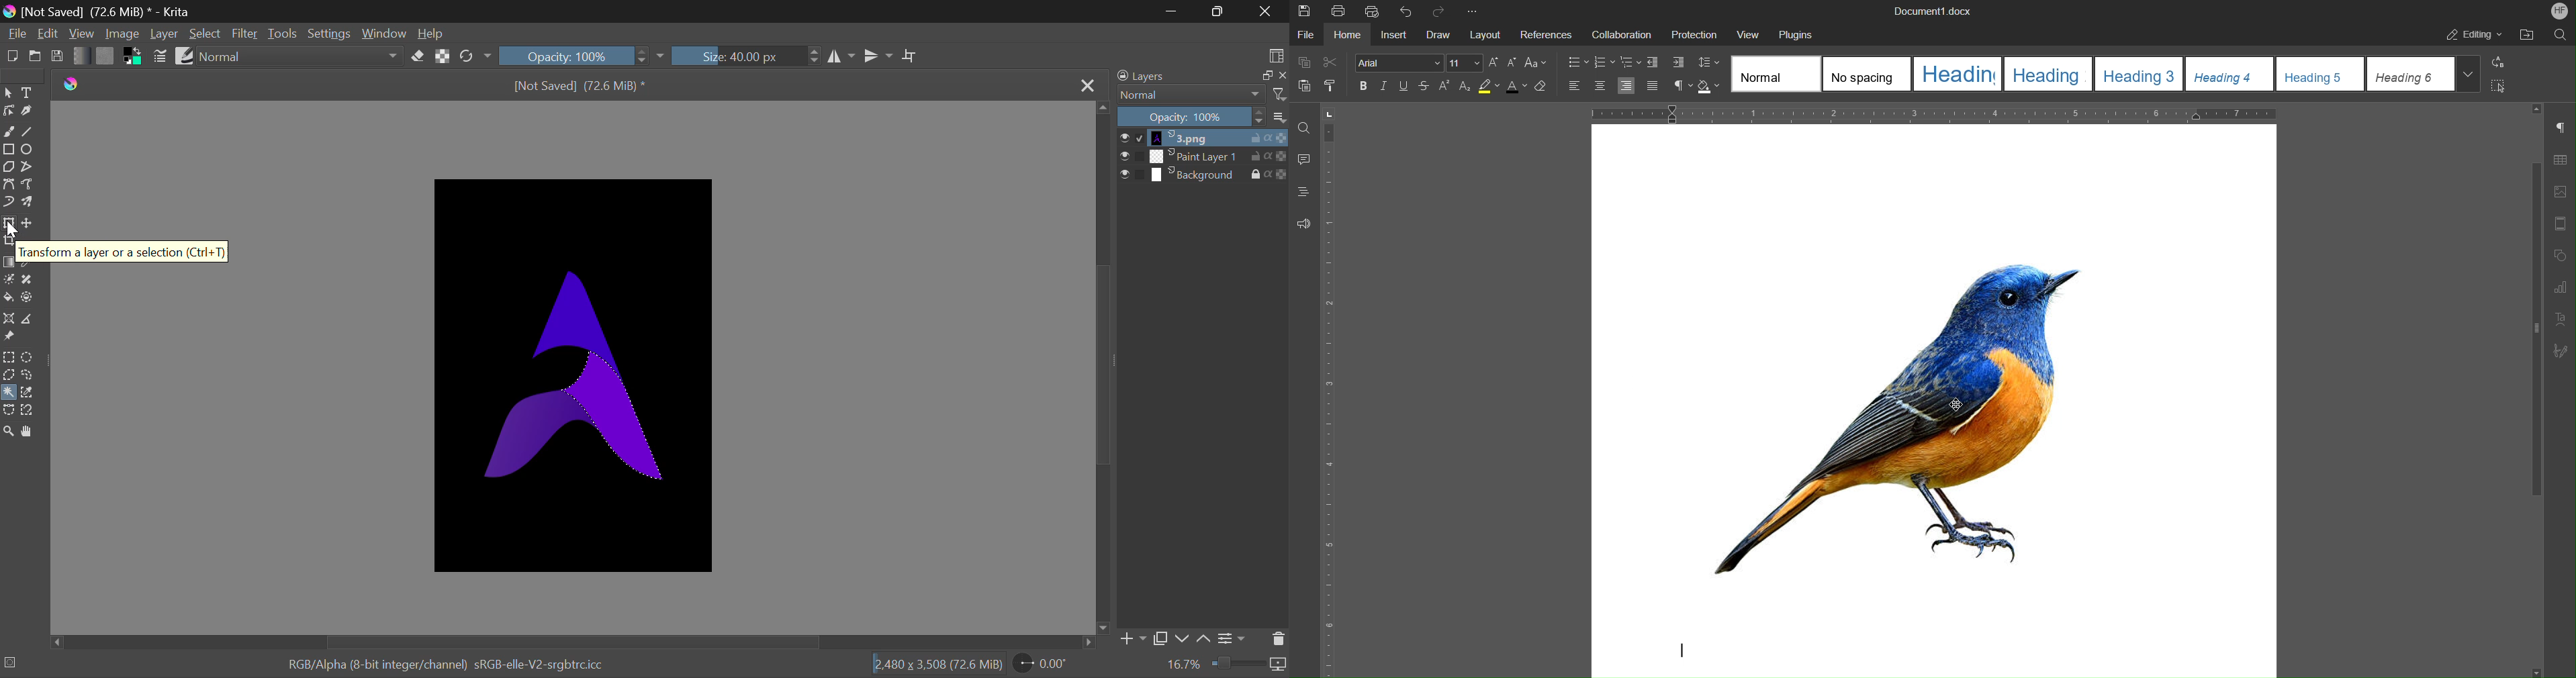 The image size is (2576, 700). What do you see at coordinates (1279, 664) in the screenshot?
I see `icon` at bounding box center [1279, 664].